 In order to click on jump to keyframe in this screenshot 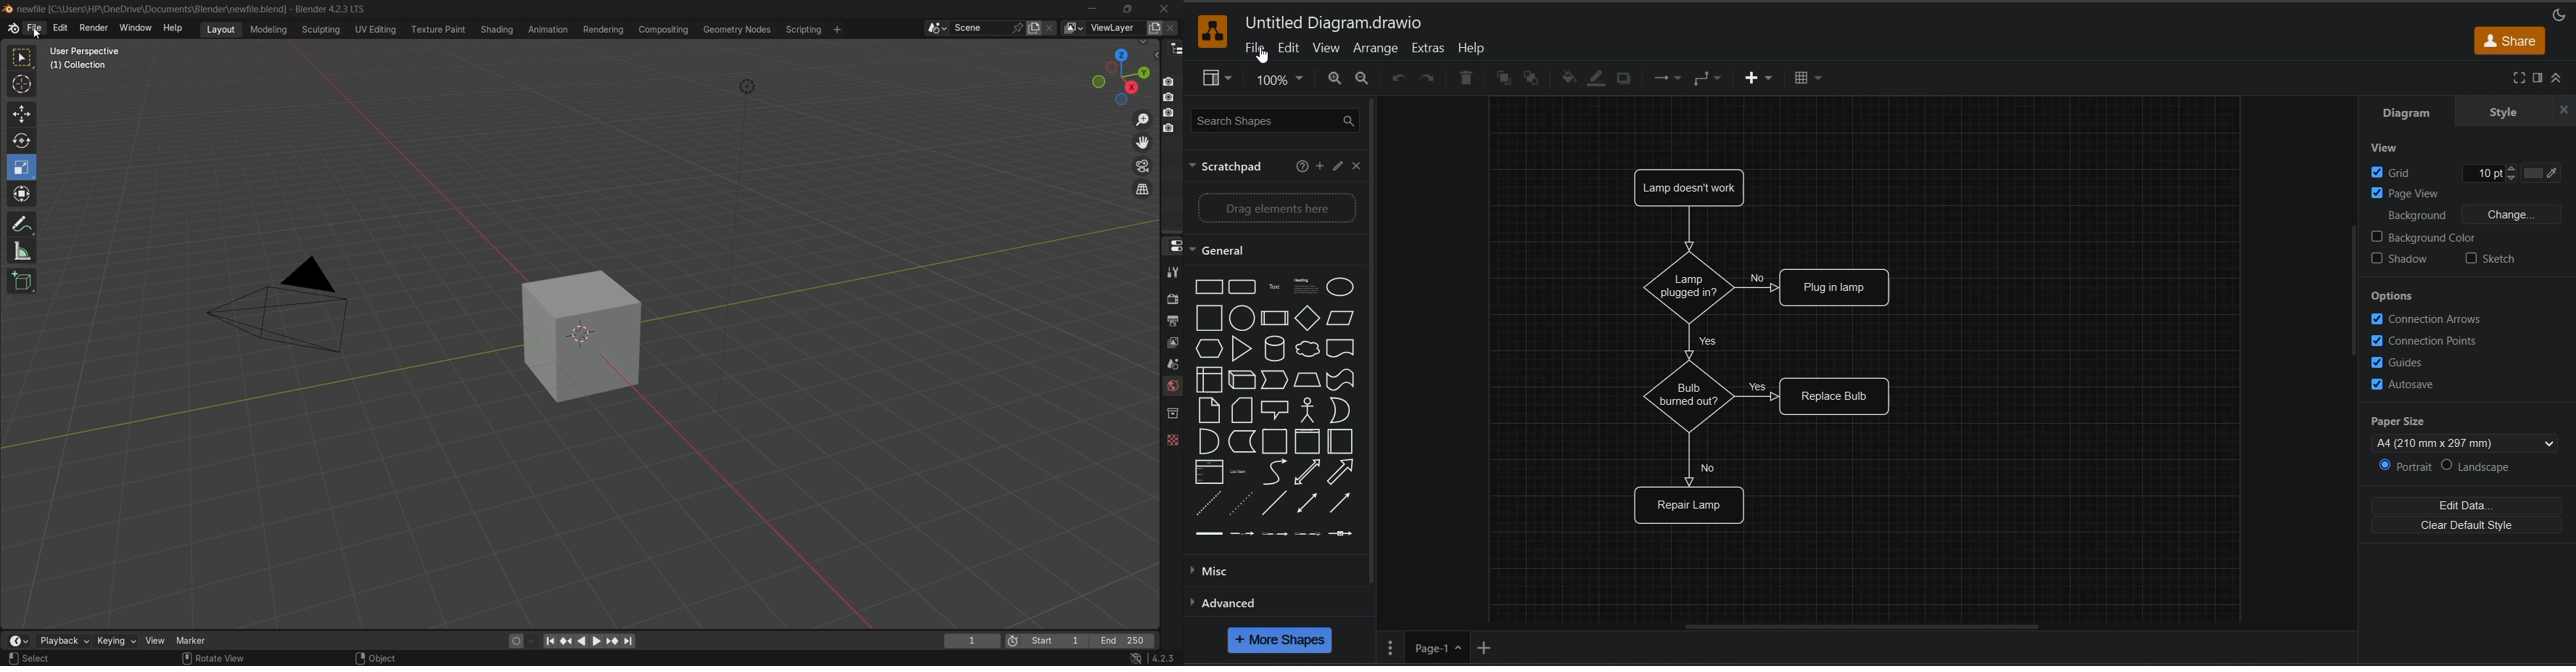, I will do `click(567, 639)`.